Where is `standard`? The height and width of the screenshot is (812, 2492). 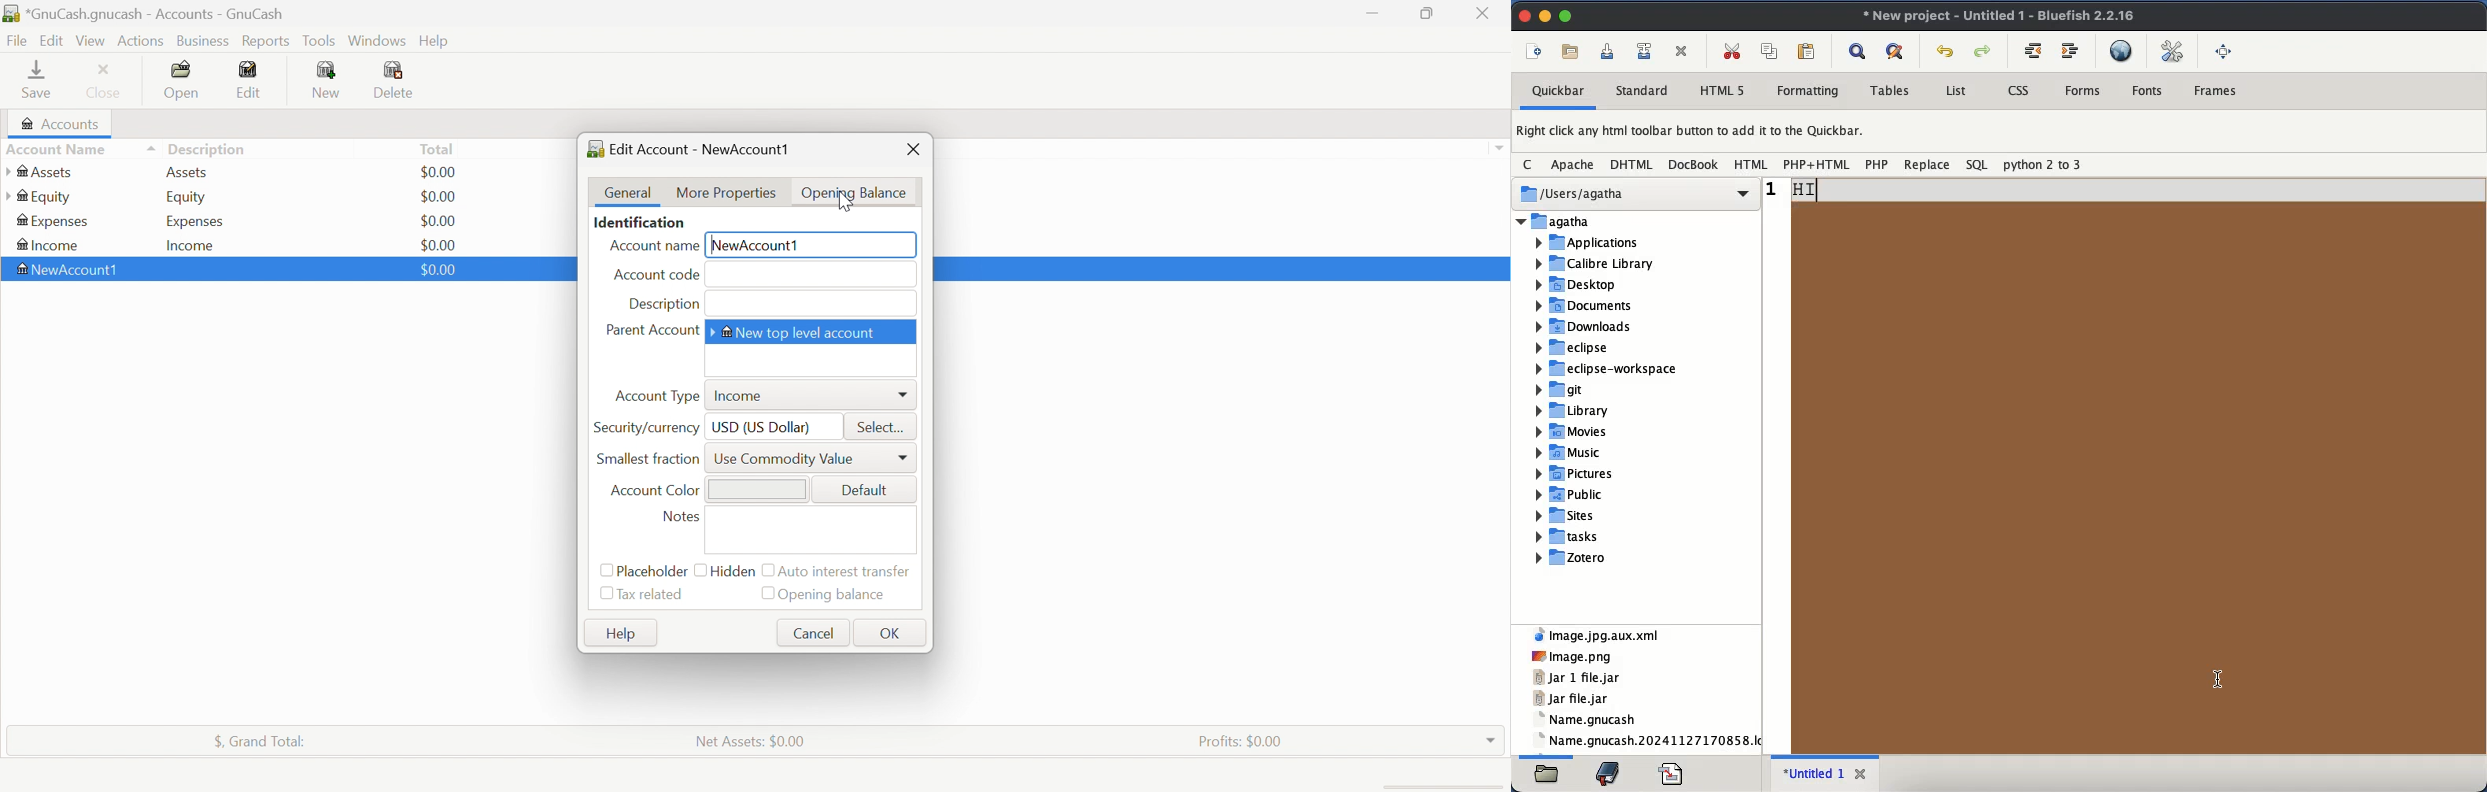
standard is located at coordinates (1644, 90).